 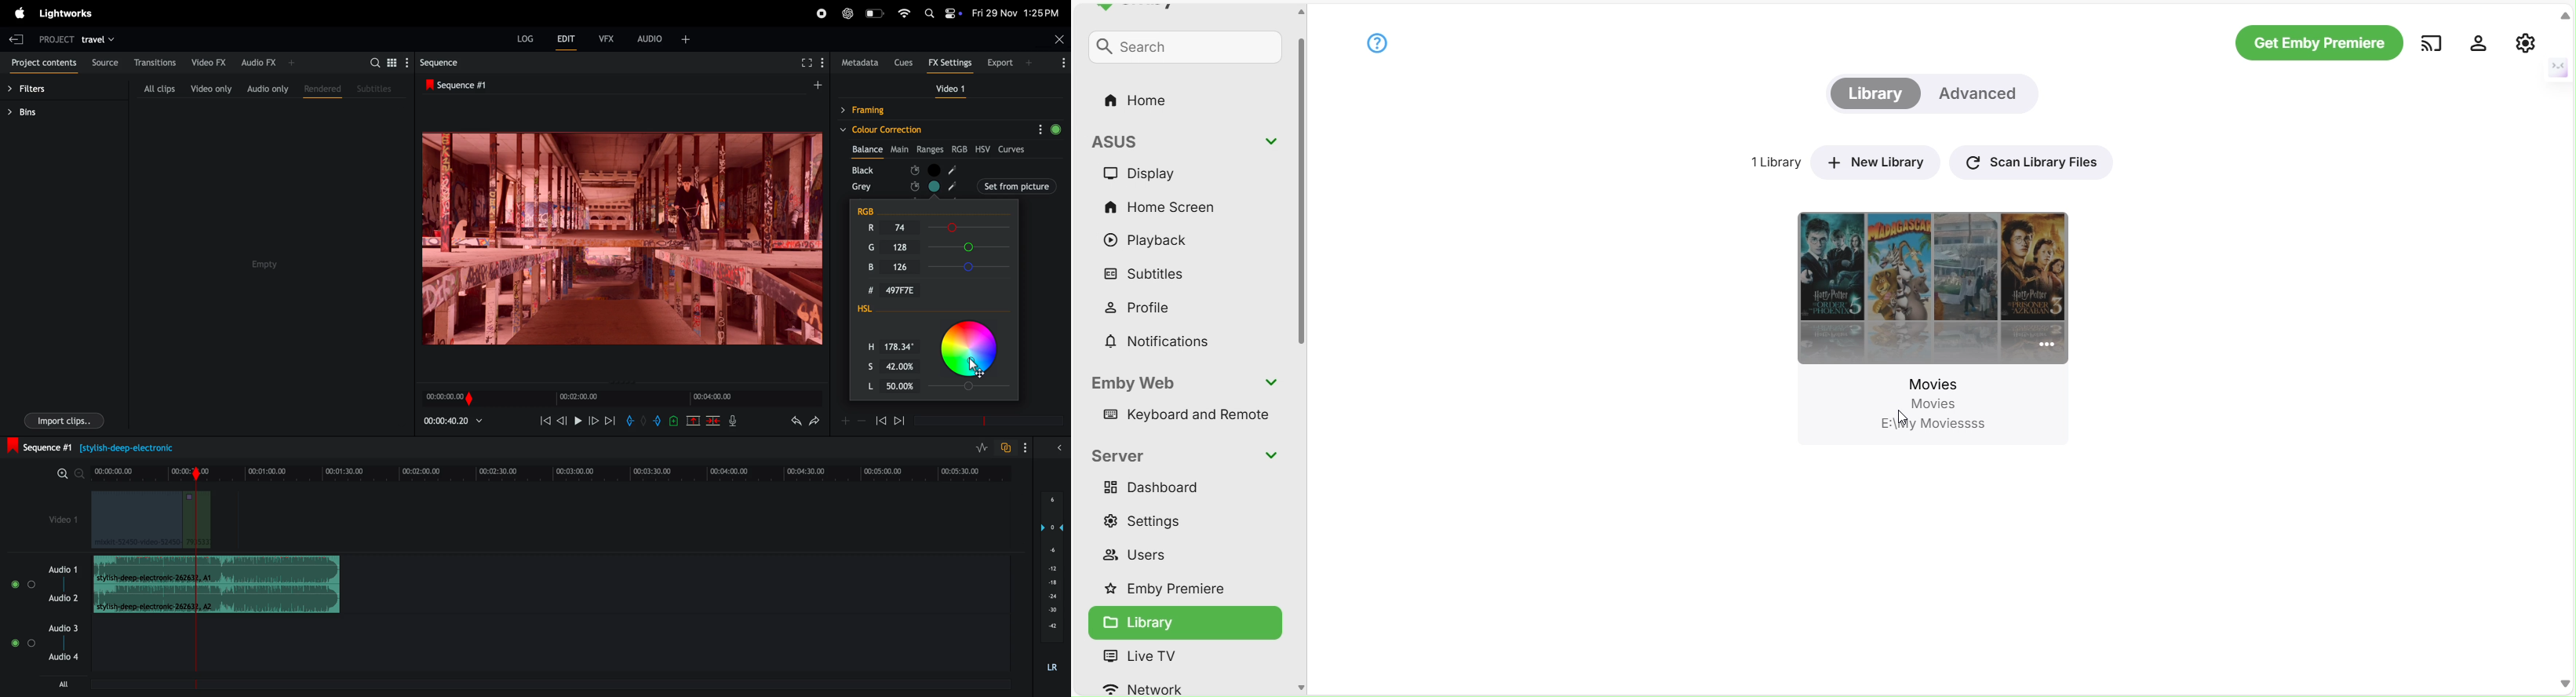 I want to click on subtitles, so click(x=375, y=87).